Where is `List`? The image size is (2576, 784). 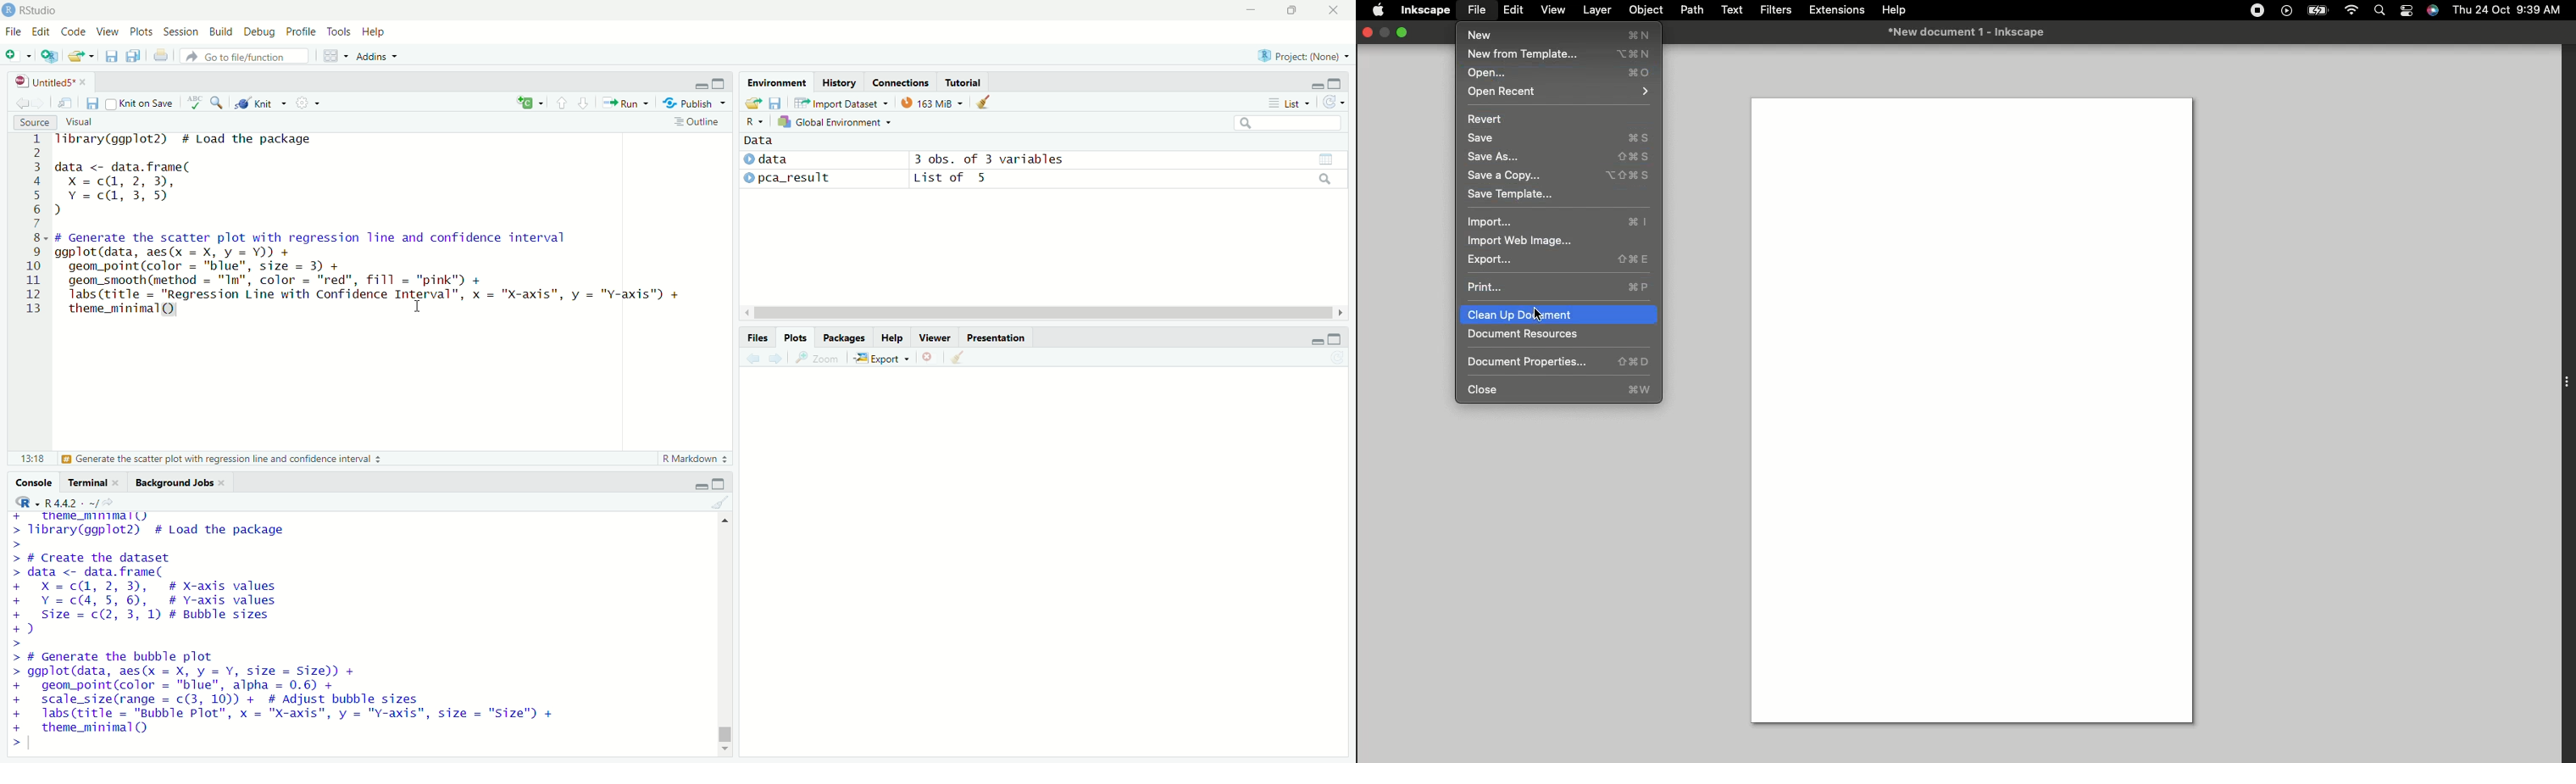 List is located at coordinates (1288, 102).